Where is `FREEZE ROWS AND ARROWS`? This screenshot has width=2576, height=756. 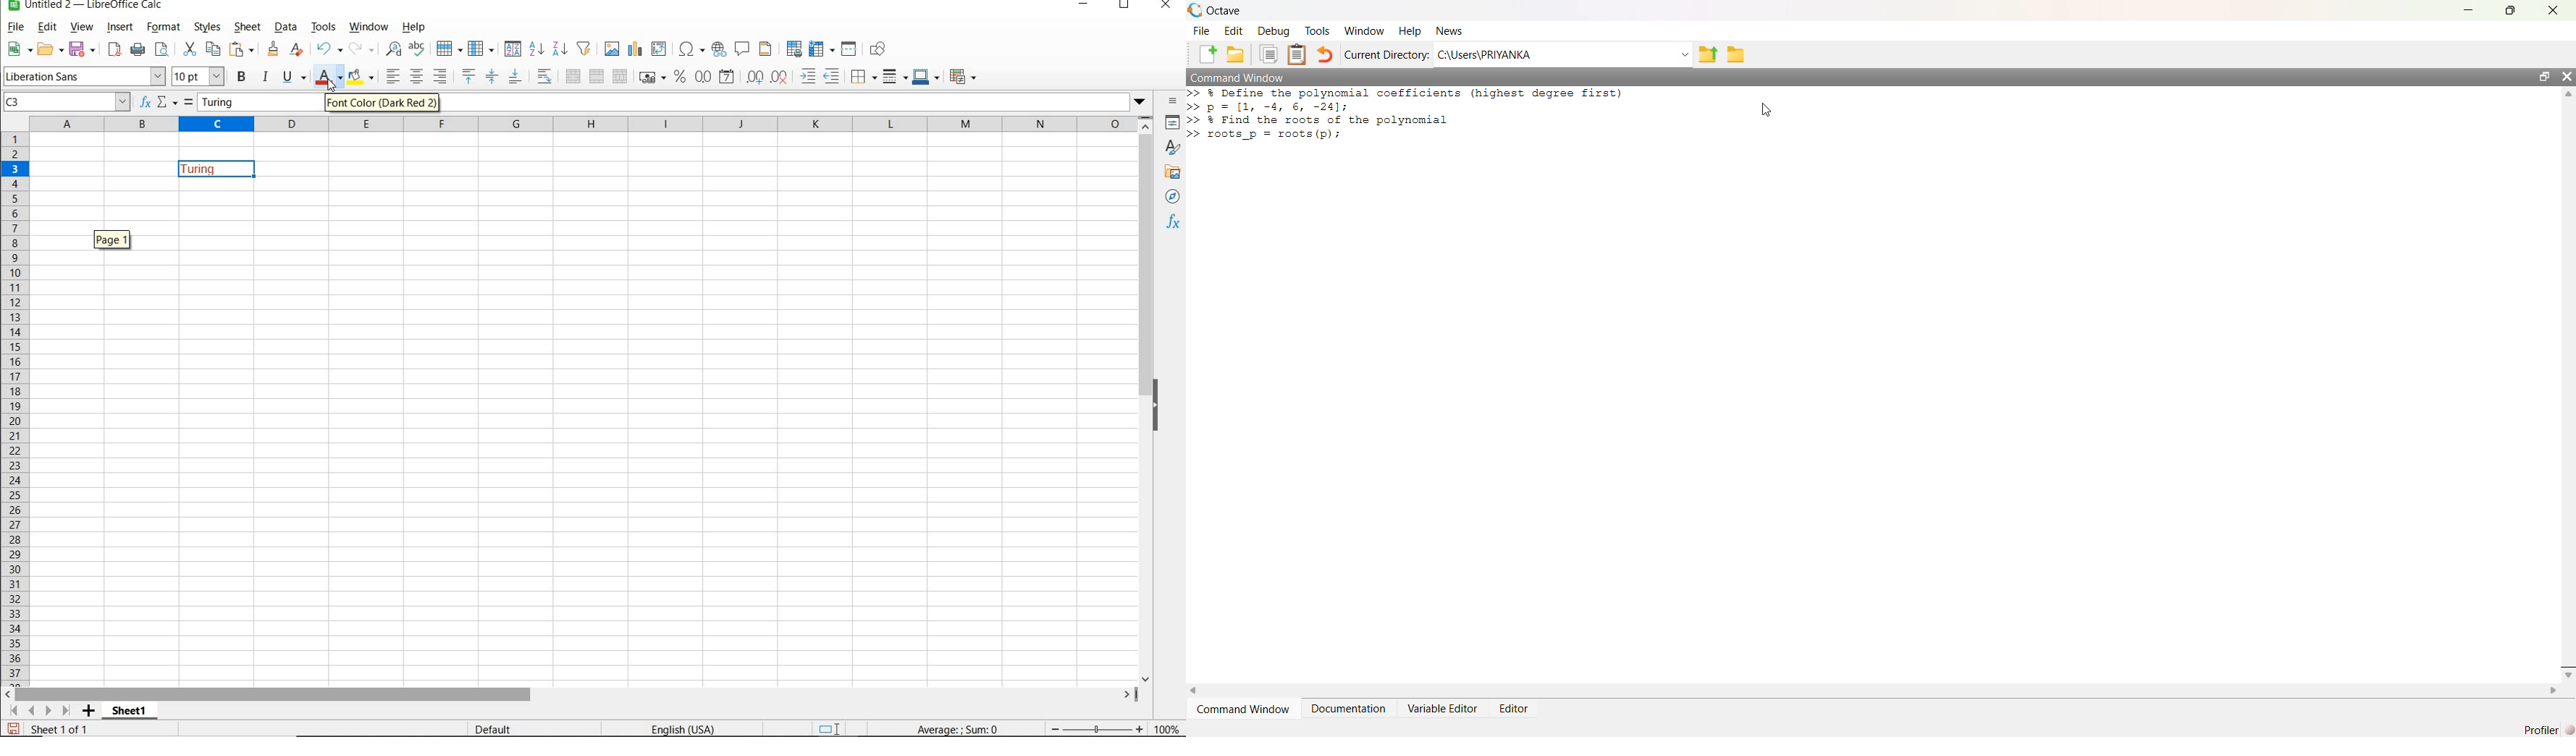
FREEZE ROWS AND ARROWS is located at coordinates (822, 49).